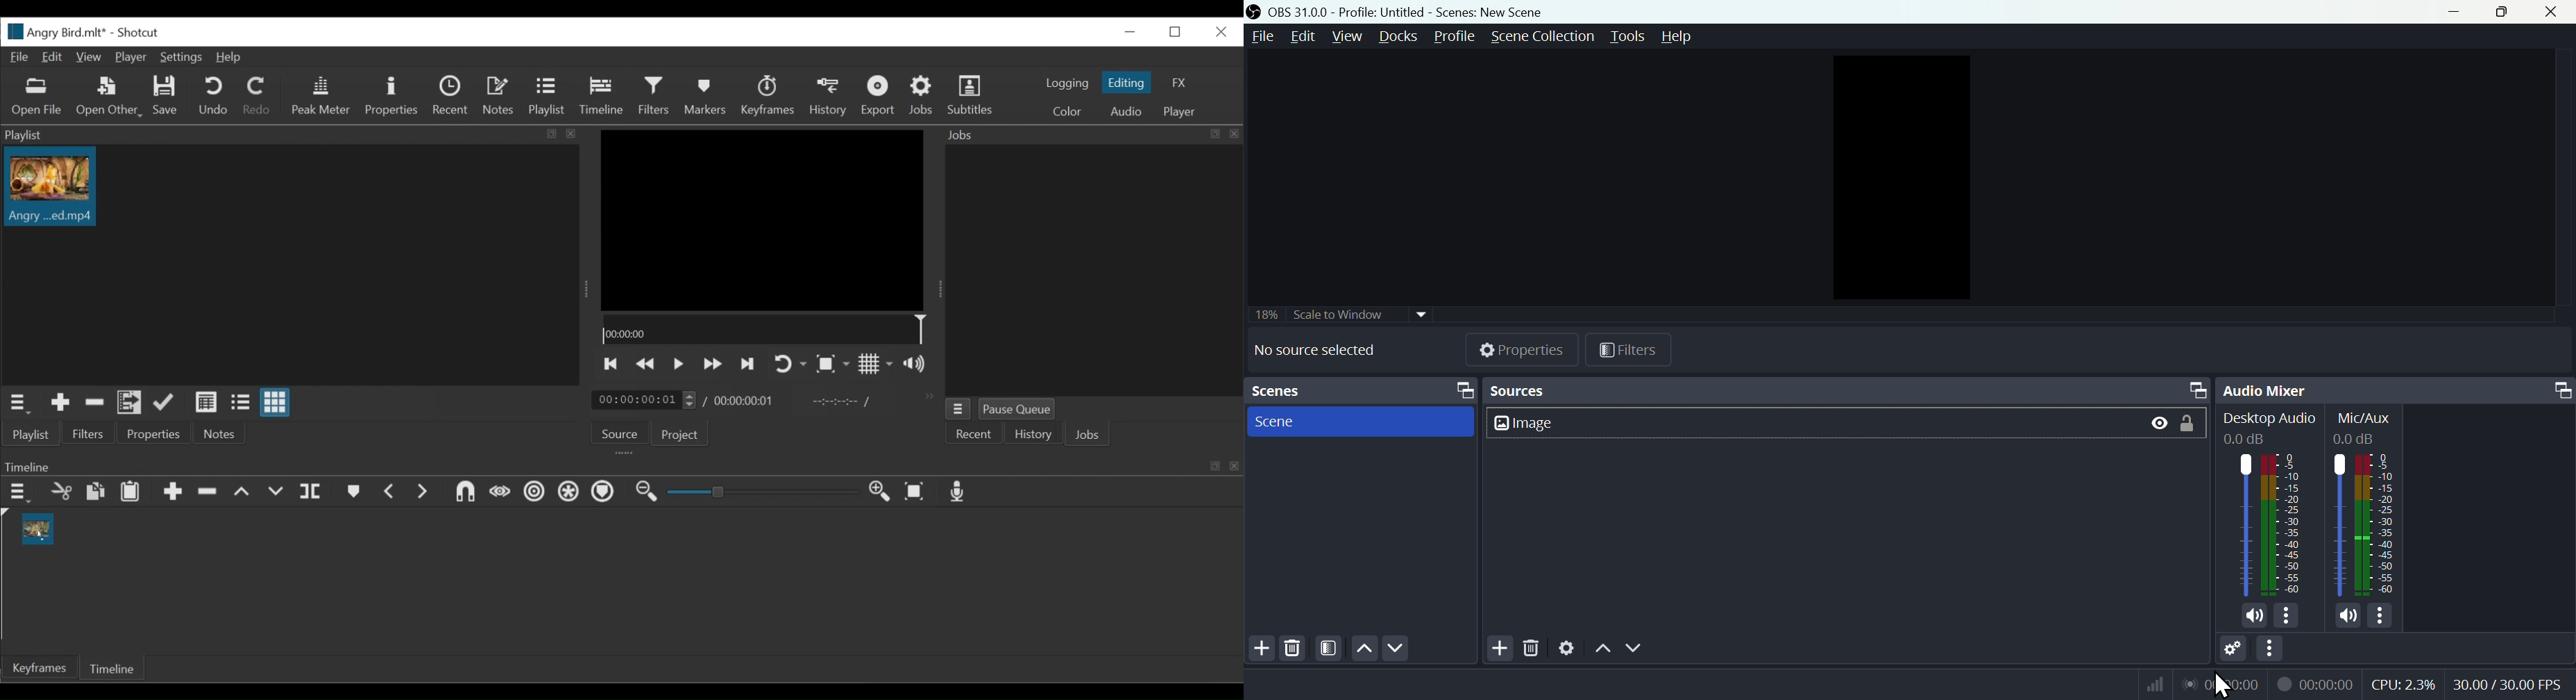  I want to click on Toggle player looping, so click(791, 364).